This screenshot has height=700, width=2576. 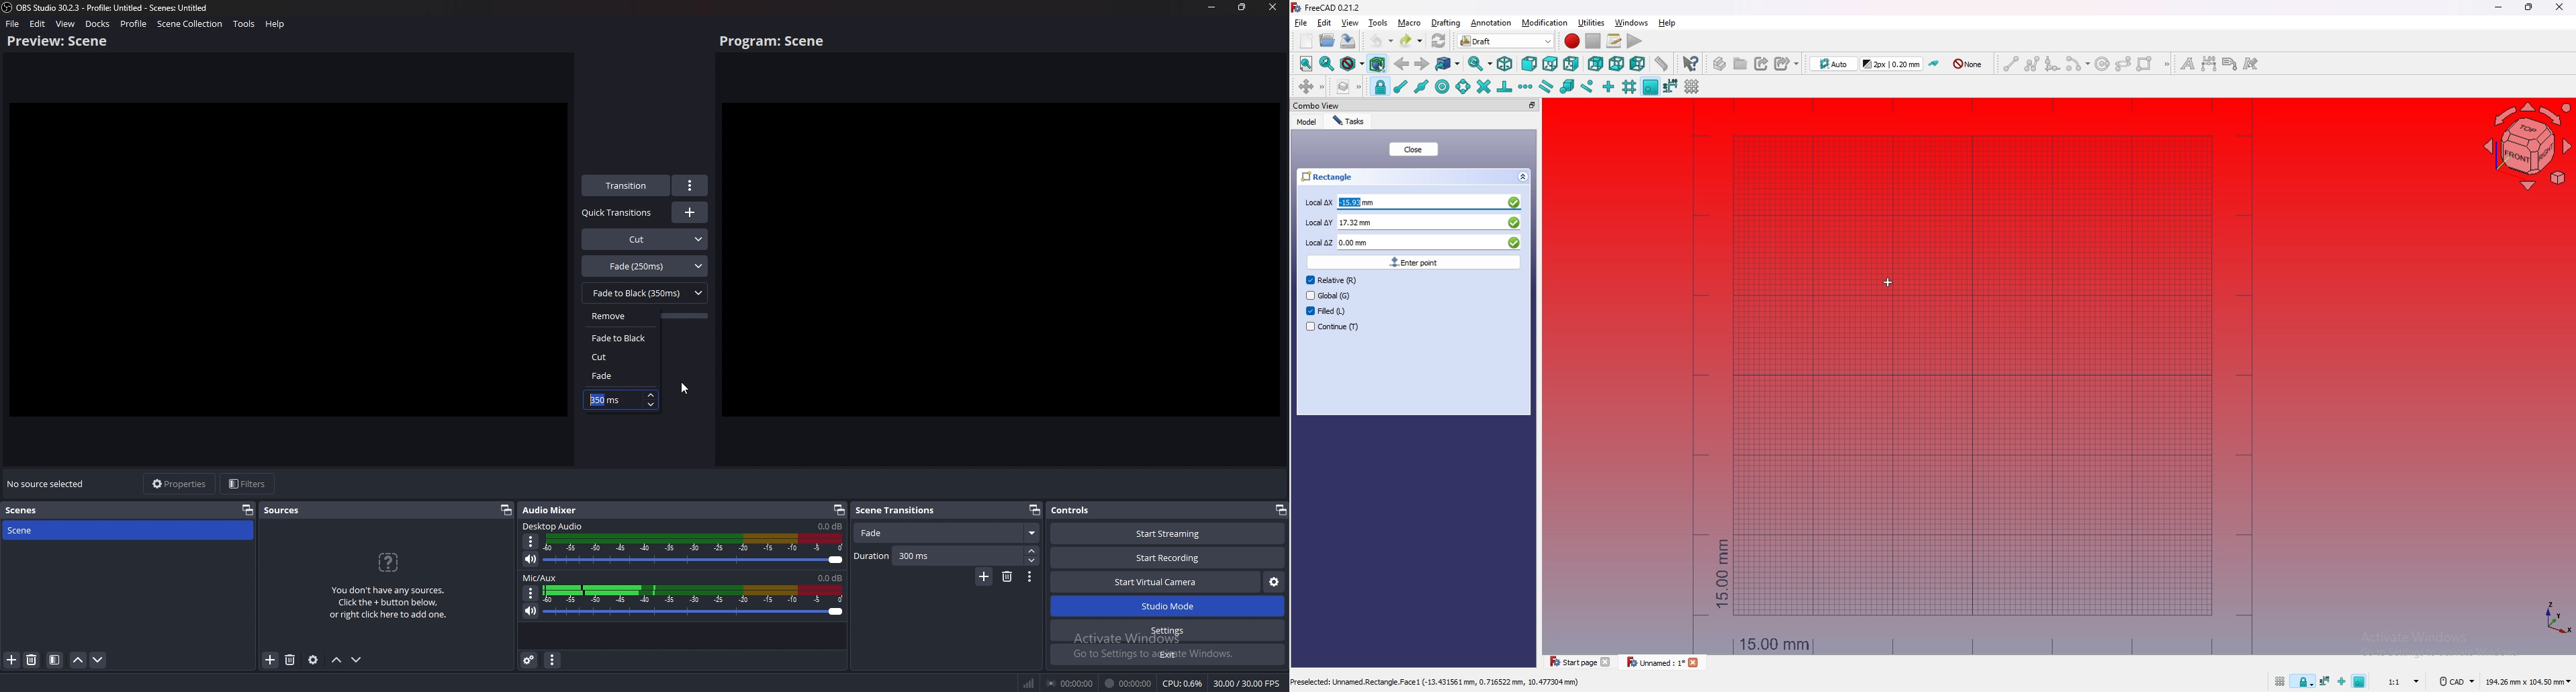 I want to click on no source selected, so click(x=47, y=484).